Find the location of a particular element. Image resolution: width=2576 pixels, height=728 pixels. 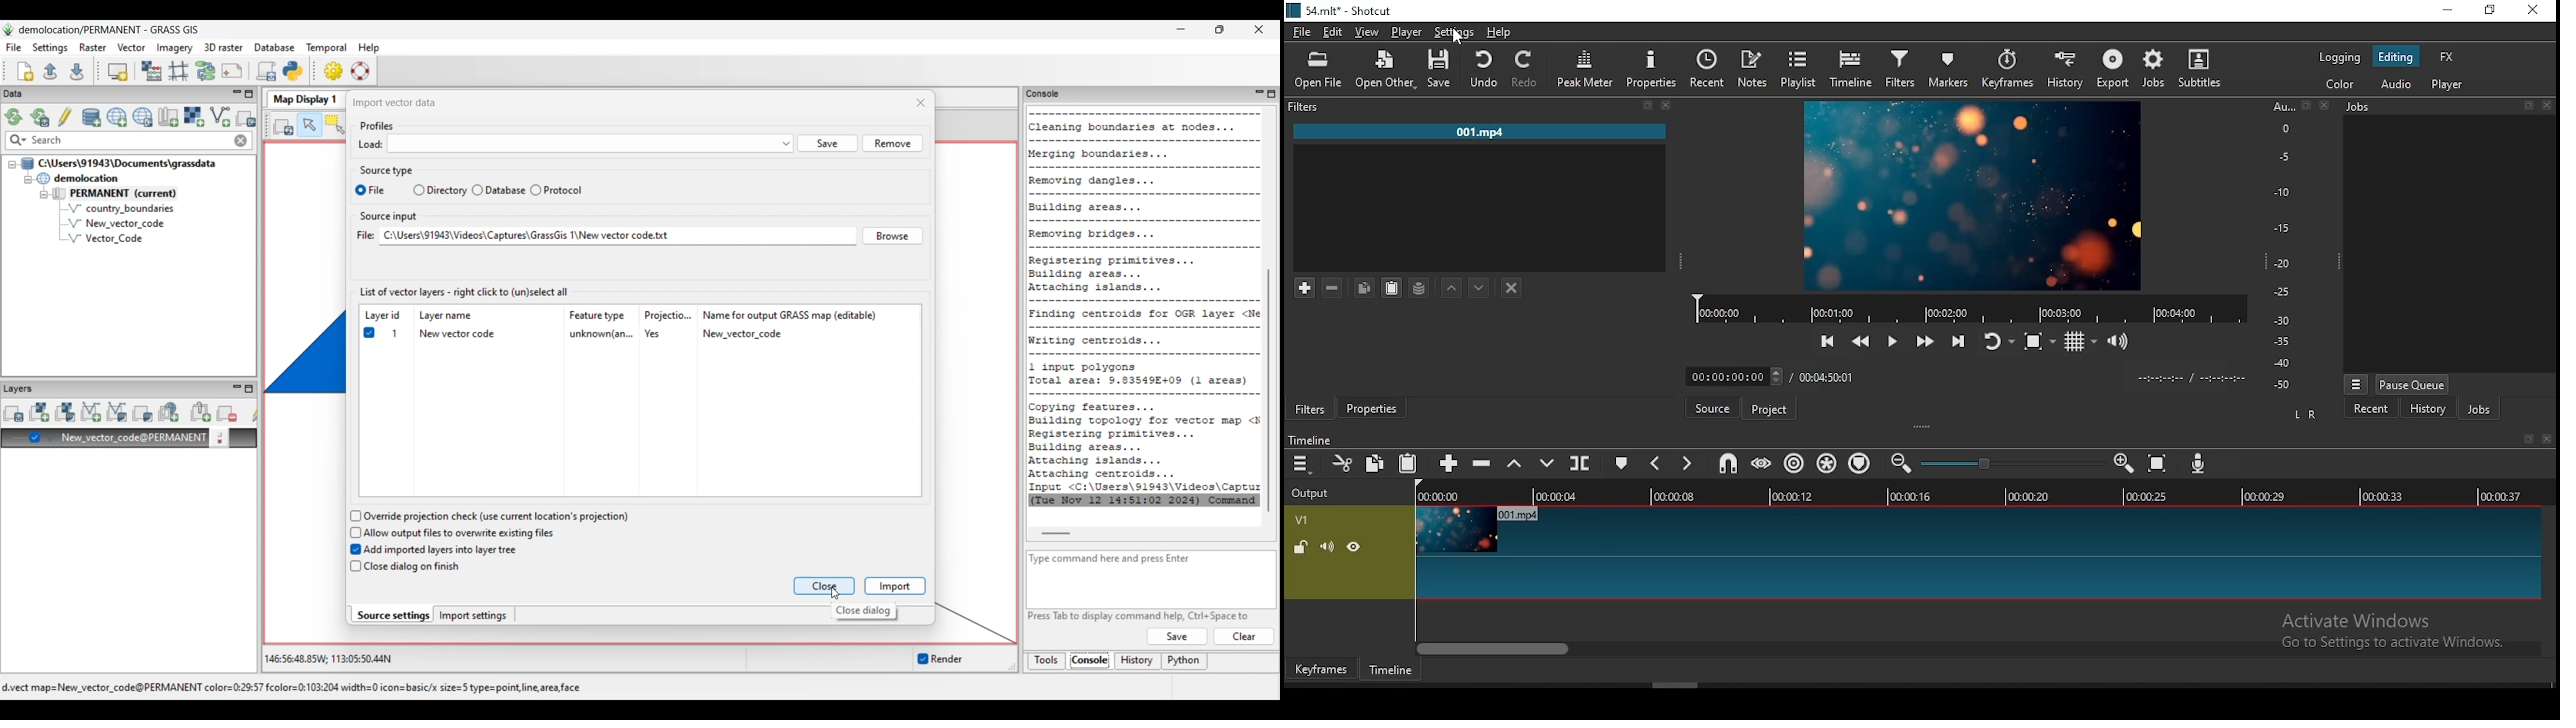

jobs menu is located at coordinates (2357, 386).